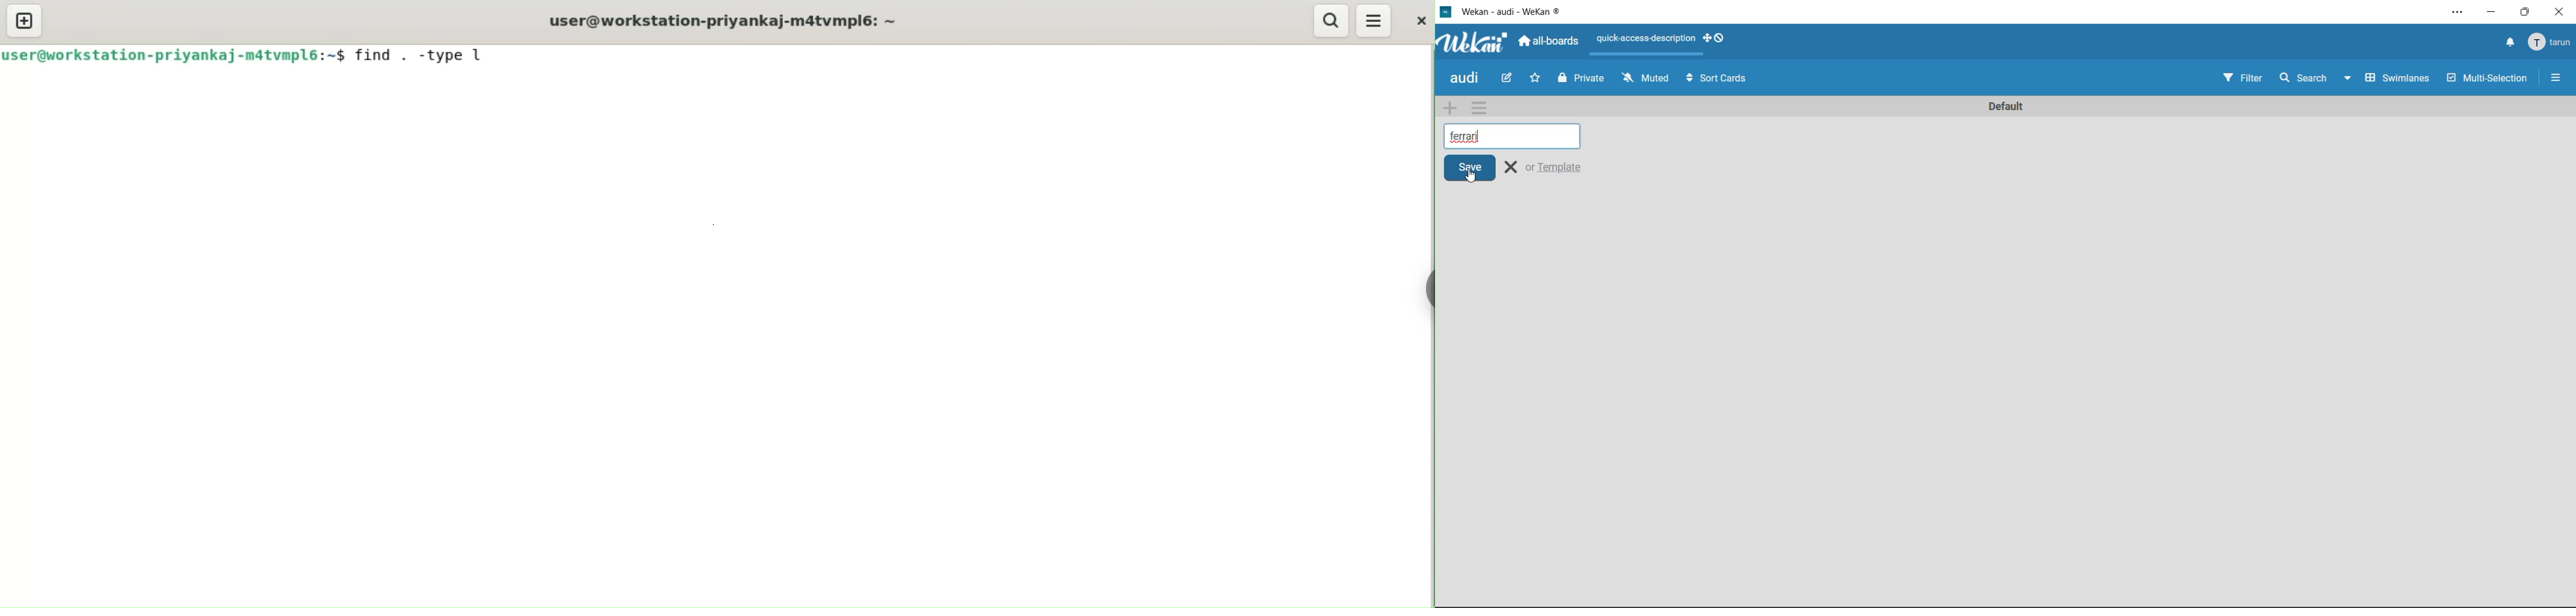  I want to click on add swimlane, so click(1448, 108).